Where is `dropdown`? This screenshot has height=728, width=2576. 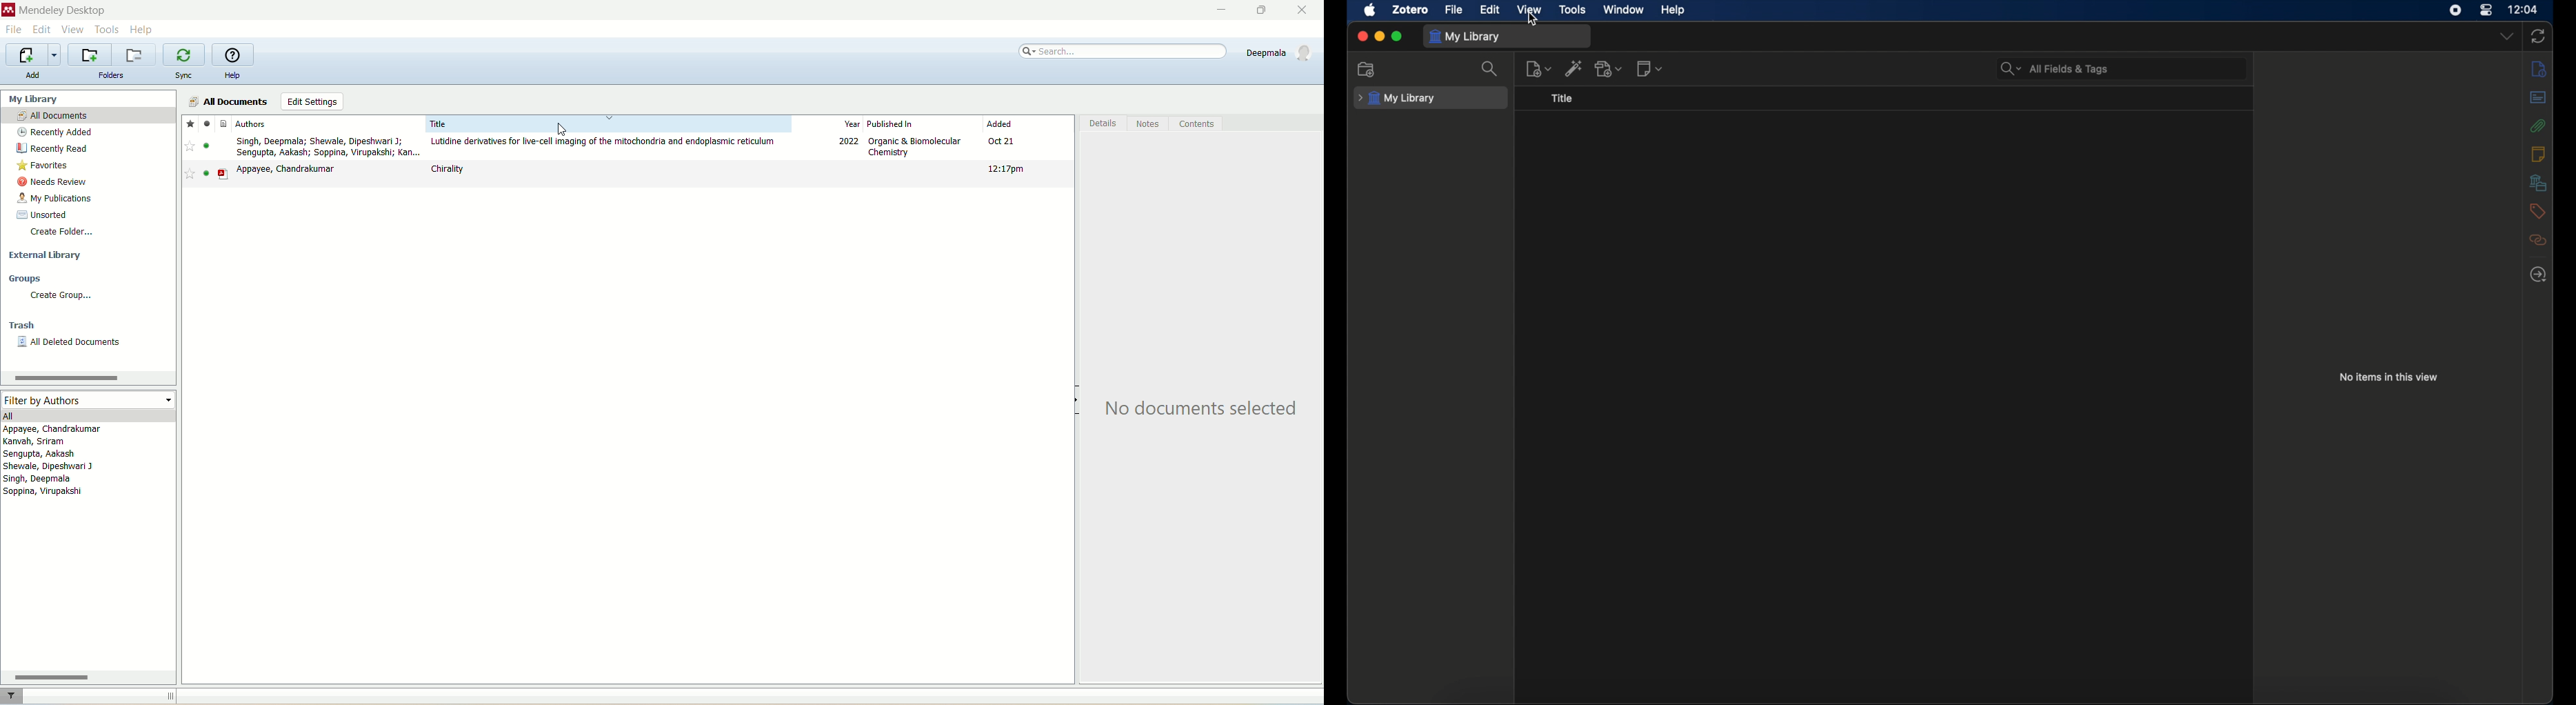 dropdown is located at coordinates (2509, 35).